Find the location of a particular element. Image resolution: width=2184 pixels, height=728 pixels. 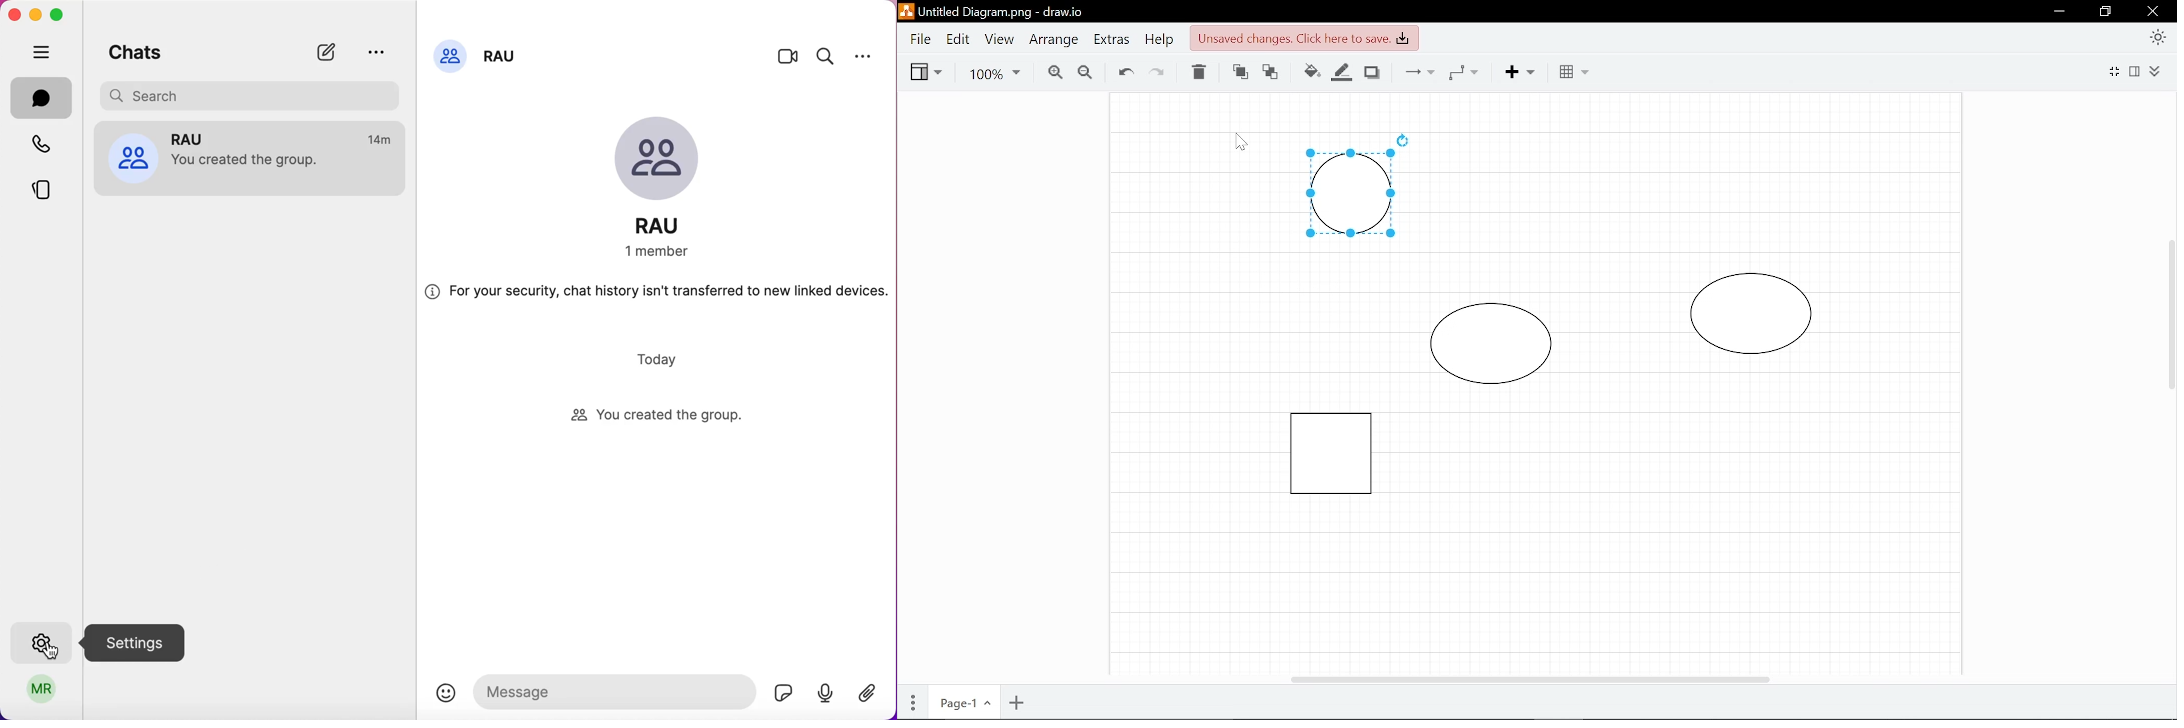

14m is located at coordinates (378, 138).